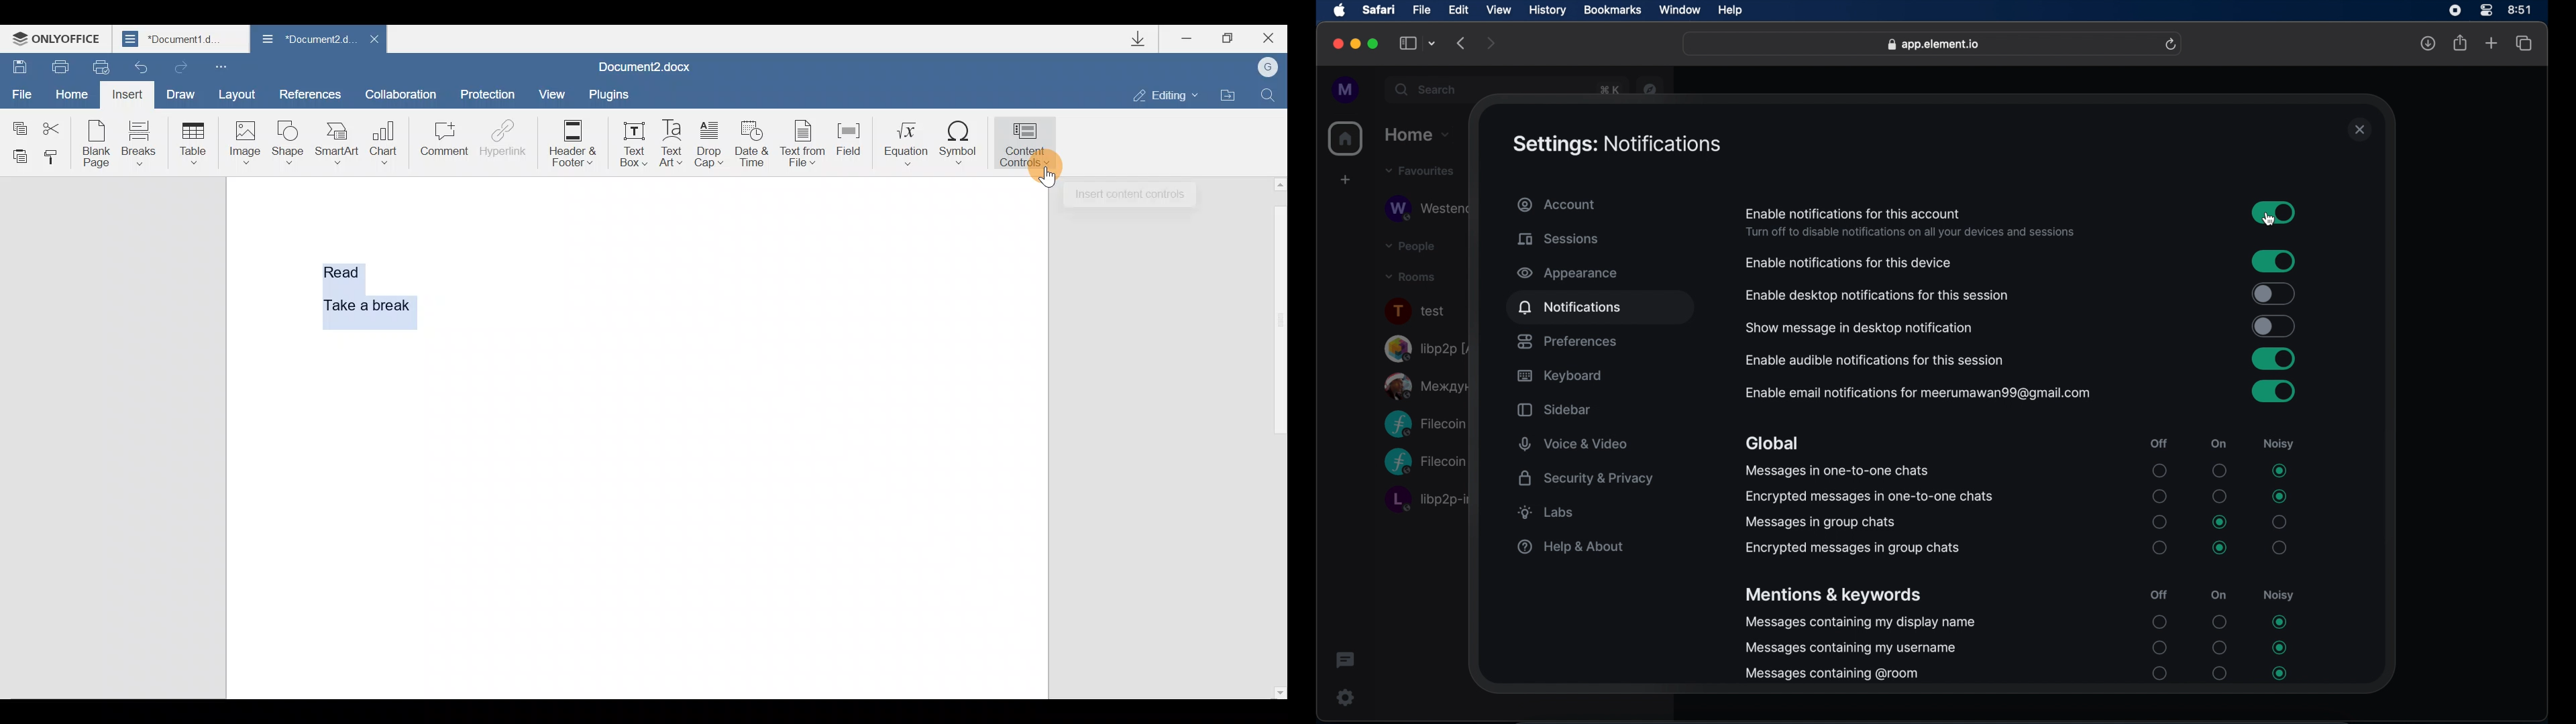 The width and height of the screenshot is (2576, 728). Describe the element at coordinates (1337, 44) in the screenshot. I see `close` at that location.